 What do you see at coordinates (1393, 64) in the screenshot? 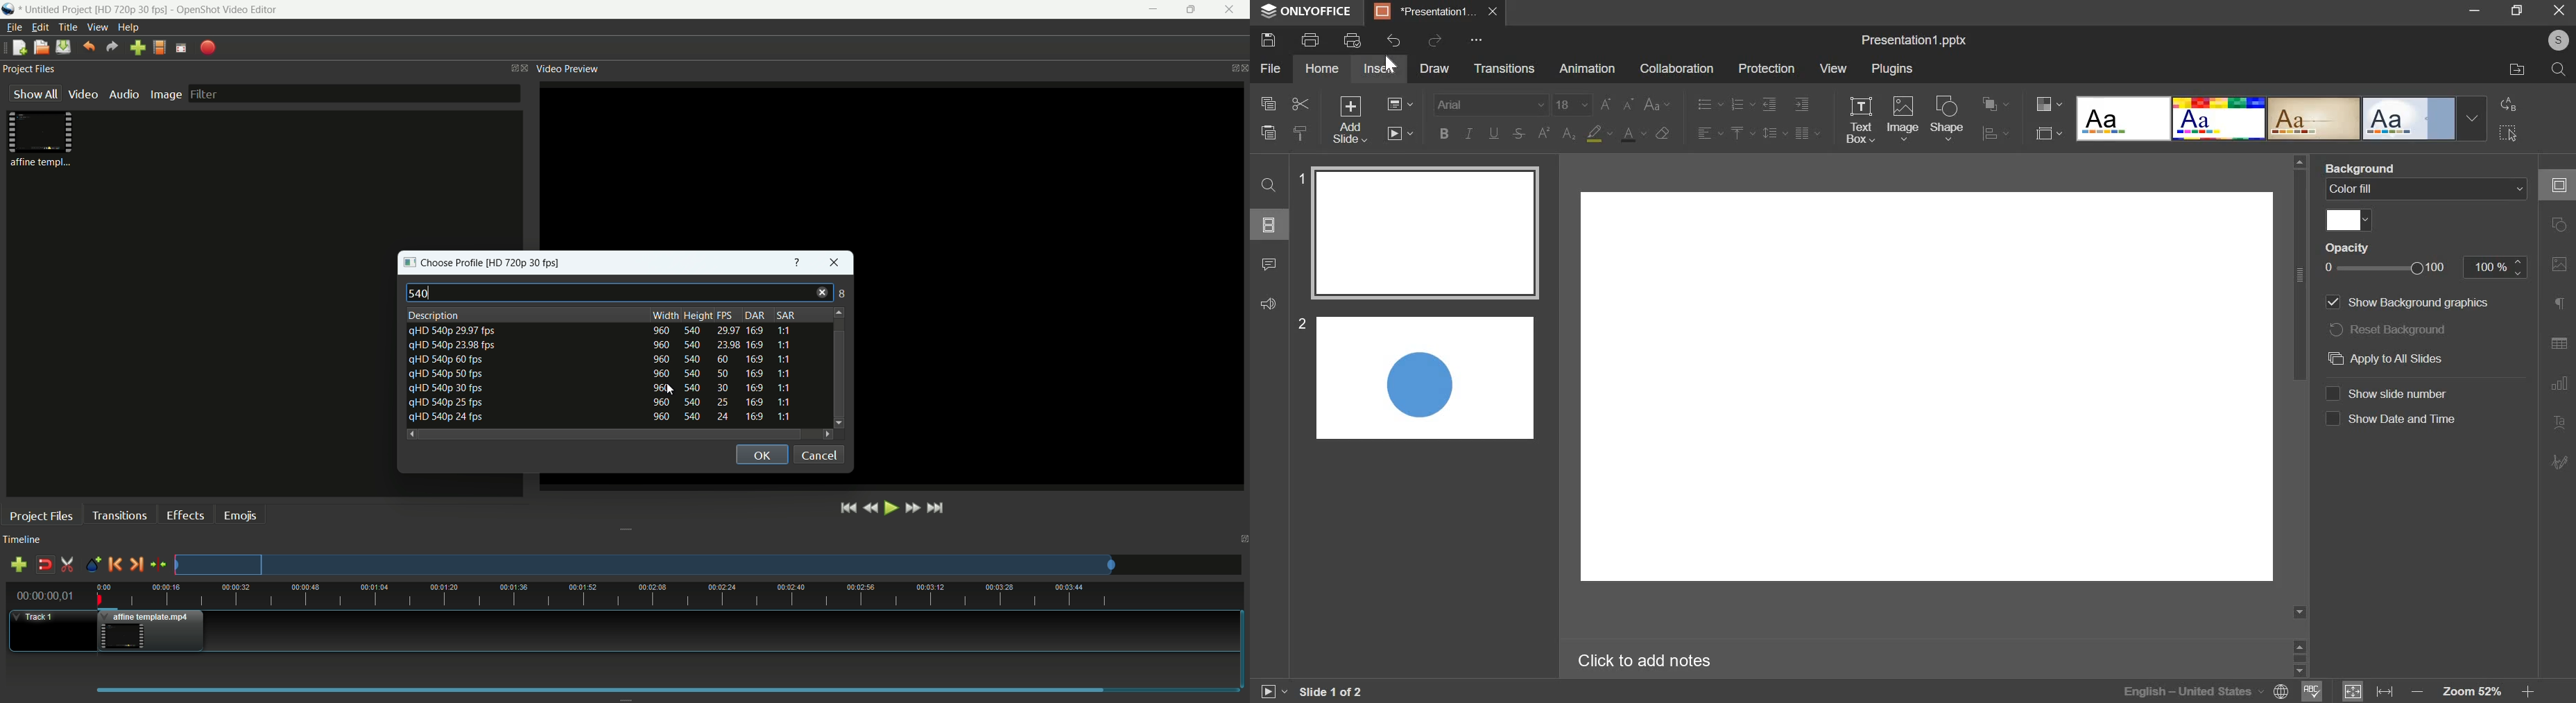
I see `cursor` at bounding box center [1393, 64].